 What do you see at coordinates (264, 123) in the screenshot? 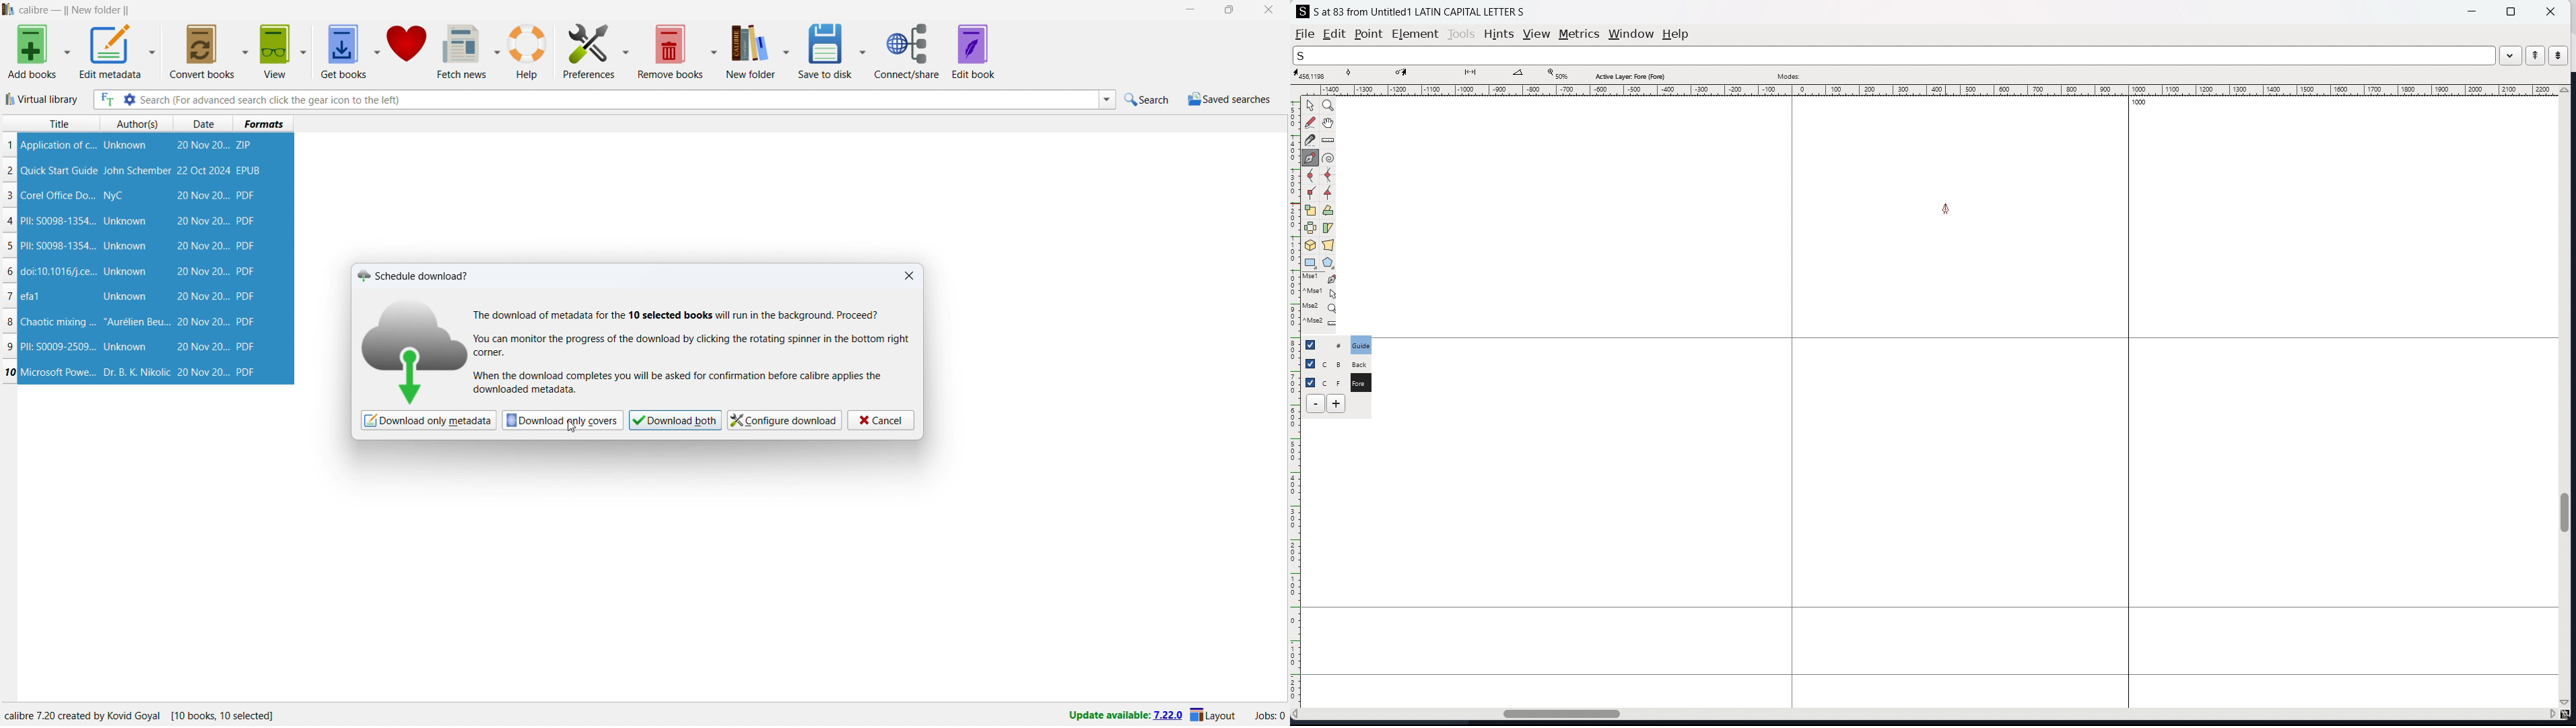
I see `Formats` at bounding box center [264, 123].